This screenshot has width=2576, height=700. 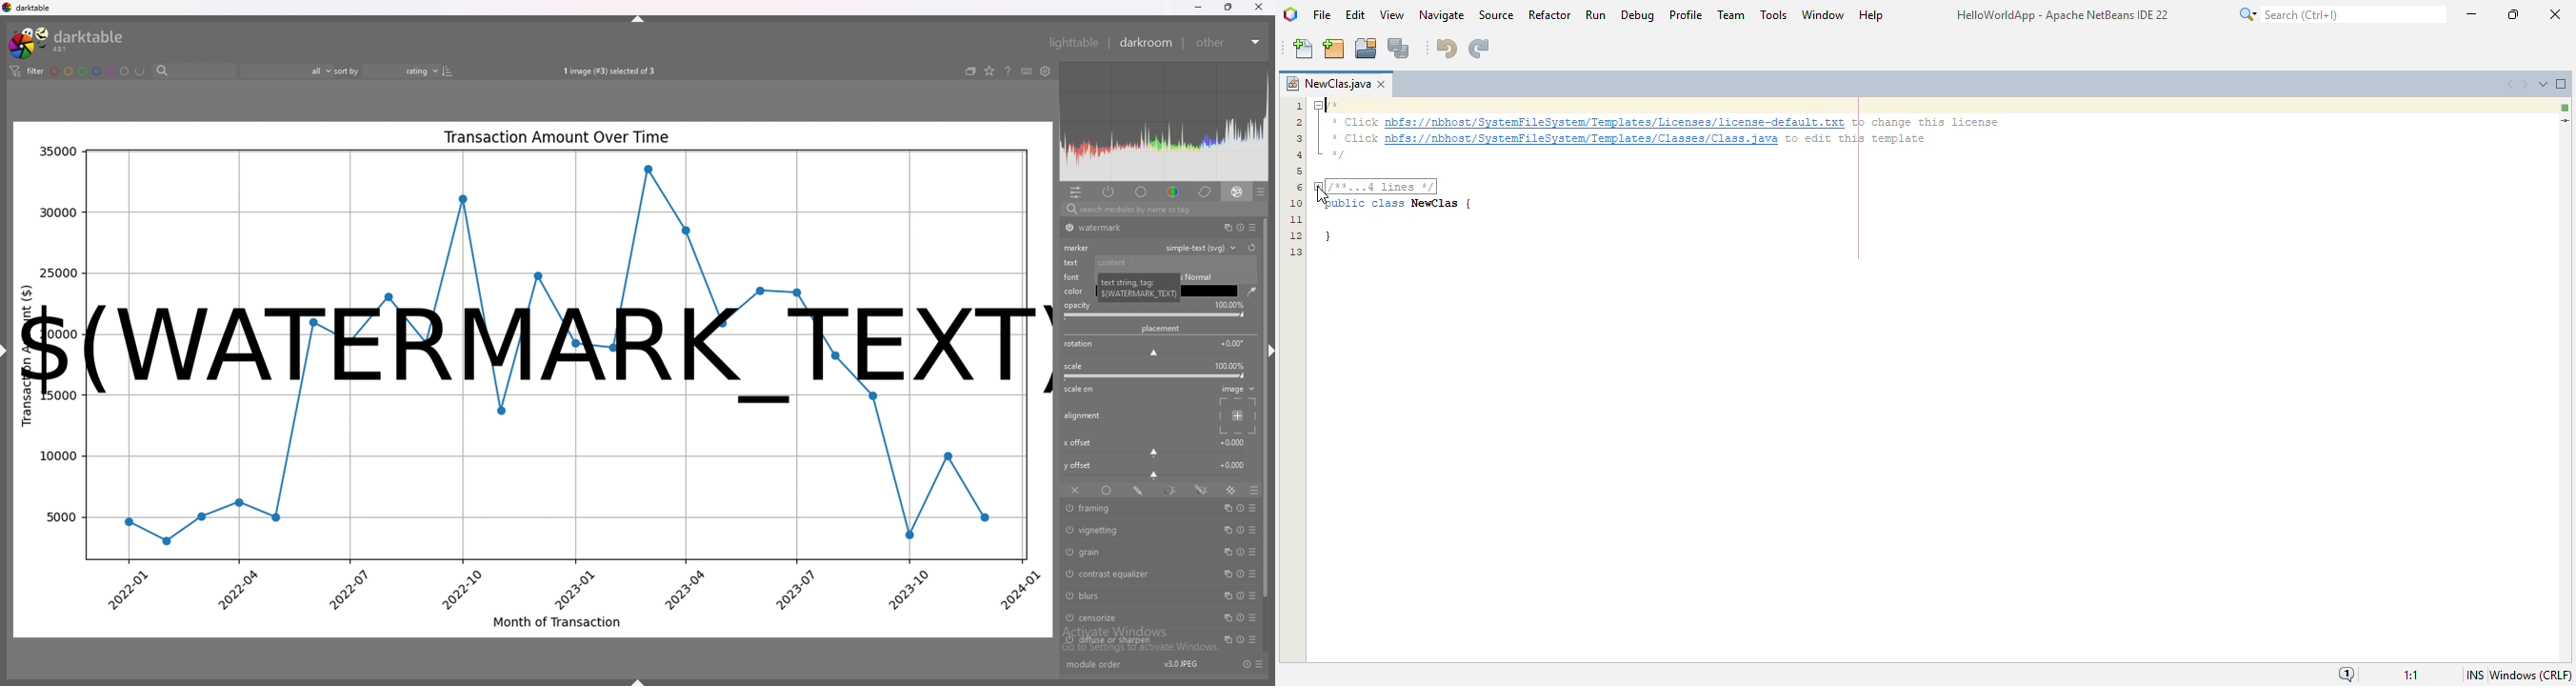 I want to click on hide, so click(x=1268, y=353).